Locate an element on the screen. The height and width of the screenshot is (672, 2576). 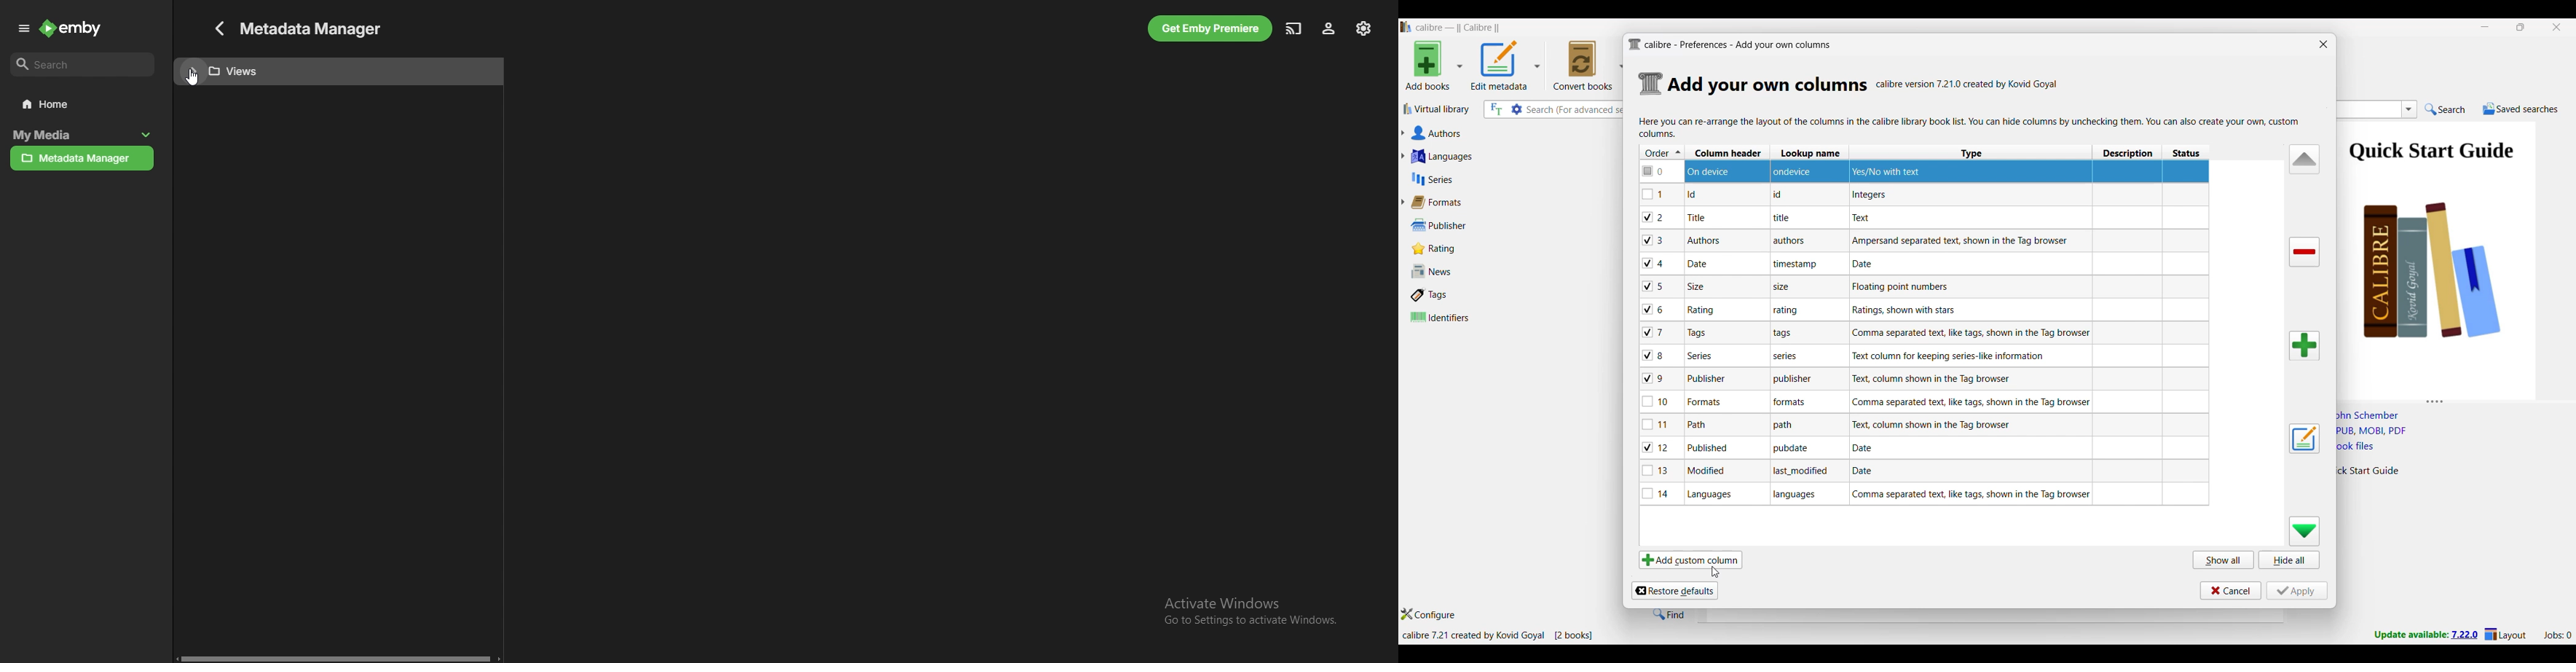
checkbox - 8 is located at coordinates (1654, 354).